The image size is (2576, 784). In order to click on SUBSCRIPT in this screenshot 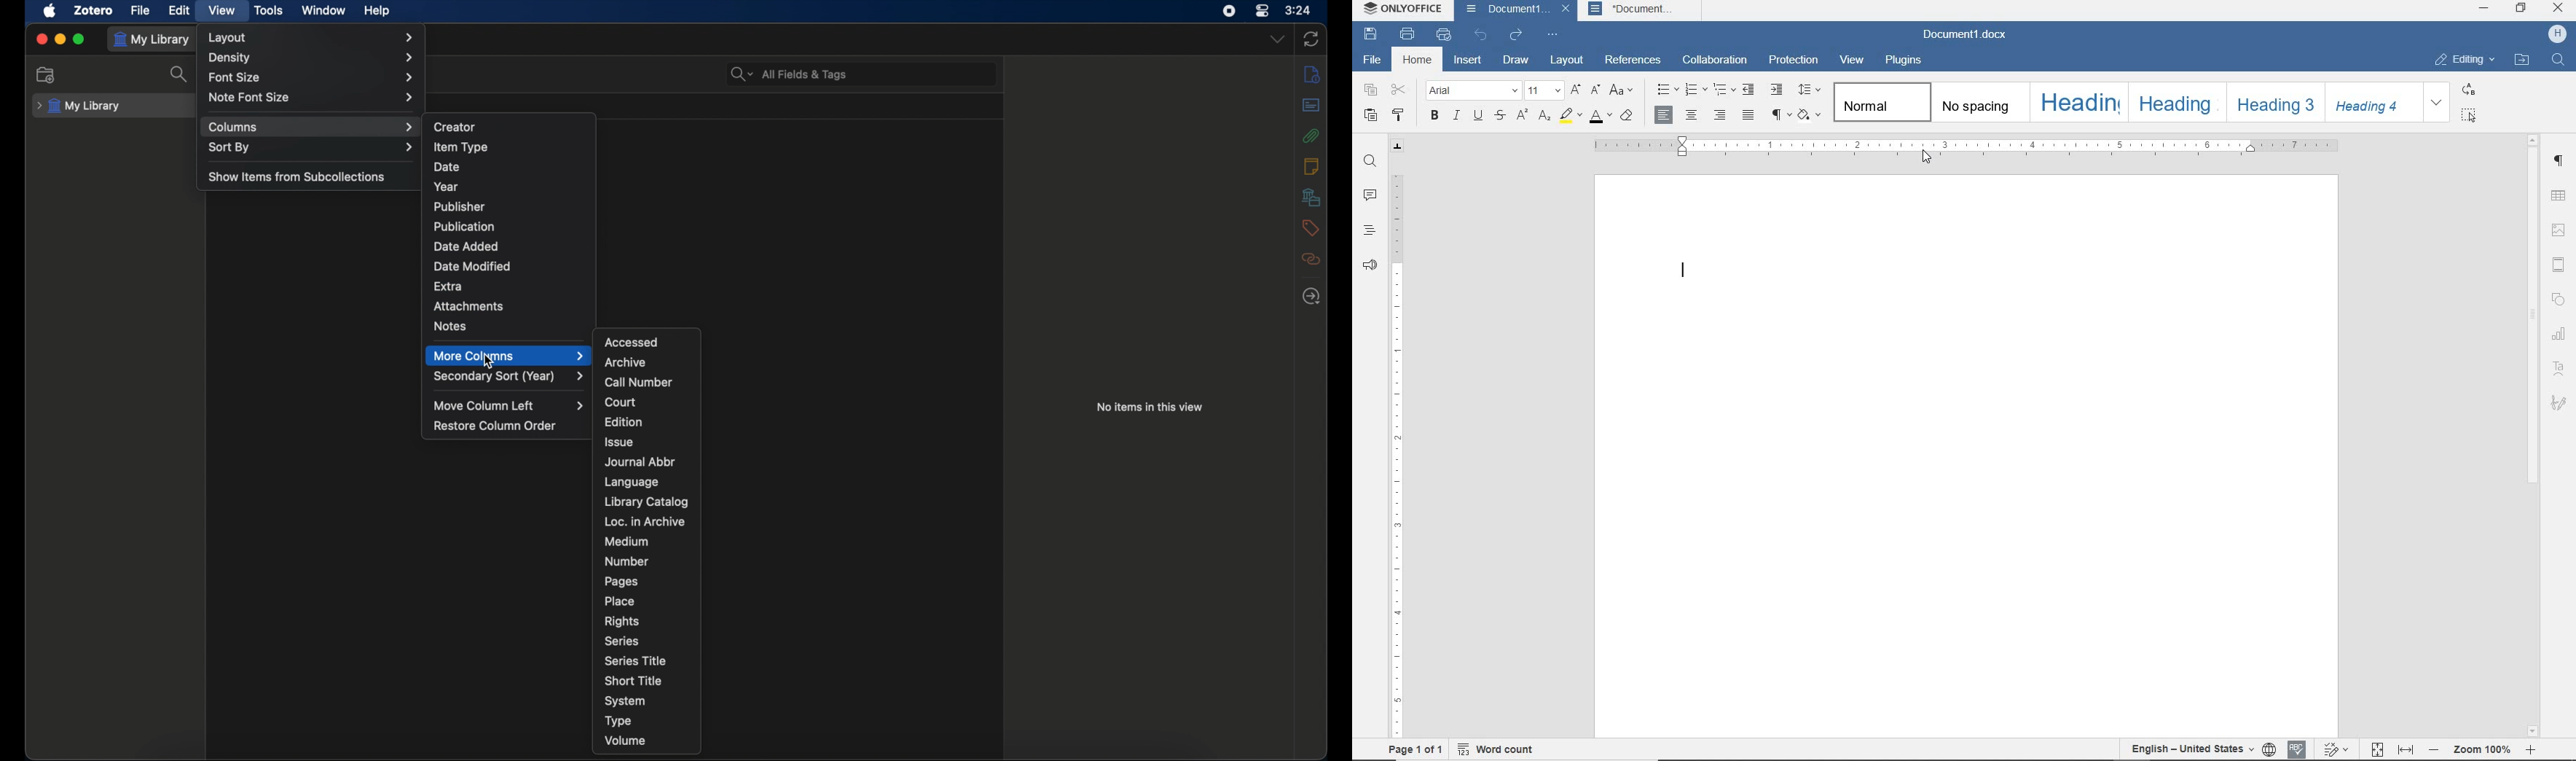, I will do `click(1545, 116)`.